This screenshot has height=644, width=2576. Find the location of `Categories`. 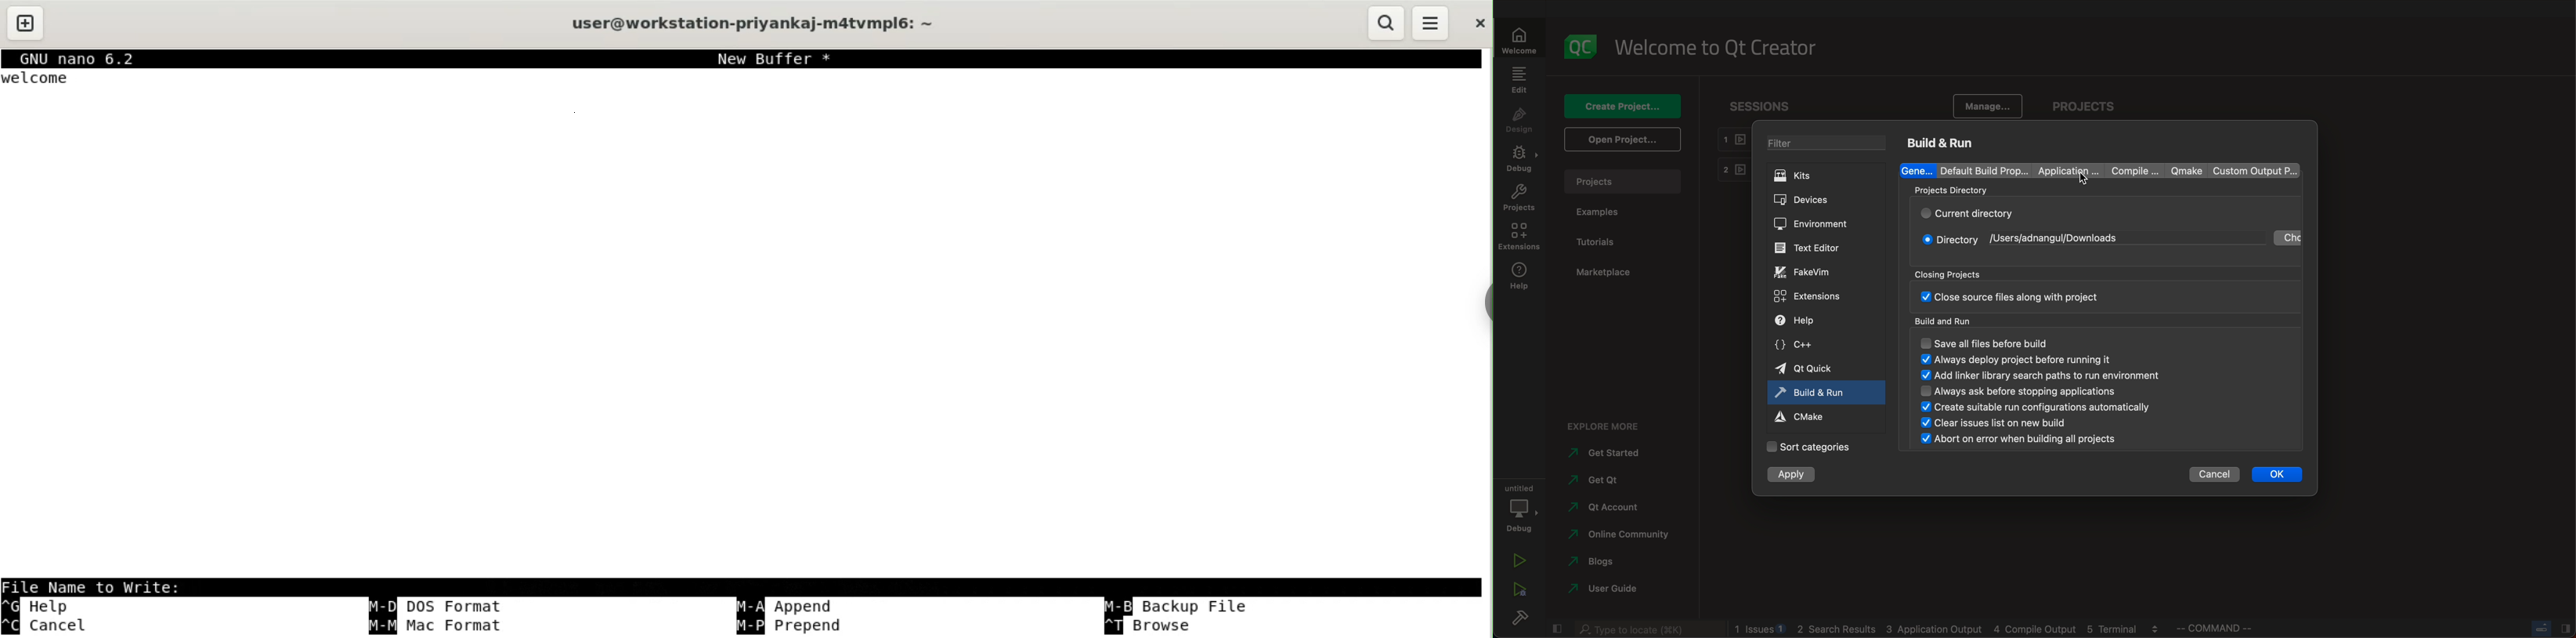

Categories is located at coordinates (1815, 446).